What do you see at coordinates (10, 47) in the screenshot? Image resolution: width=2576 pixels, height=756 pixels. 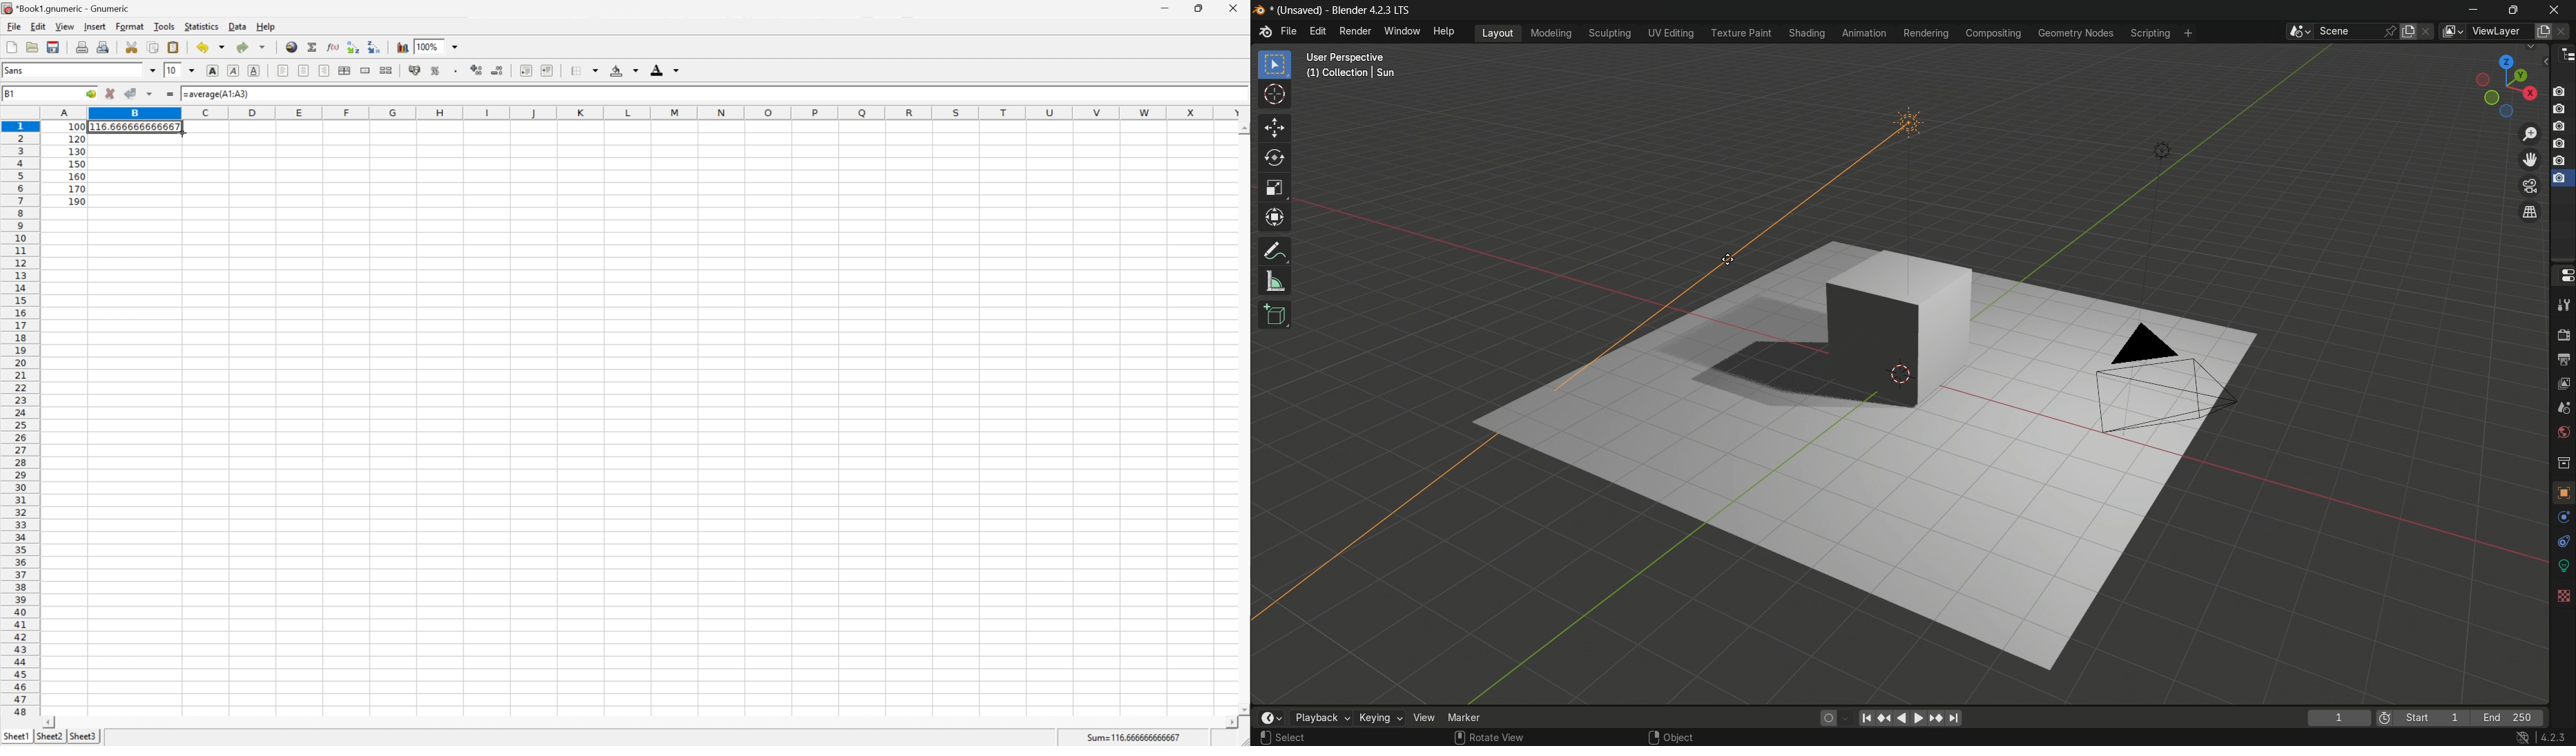 I see `Create a new workbook` at bounding box center [10, 47].